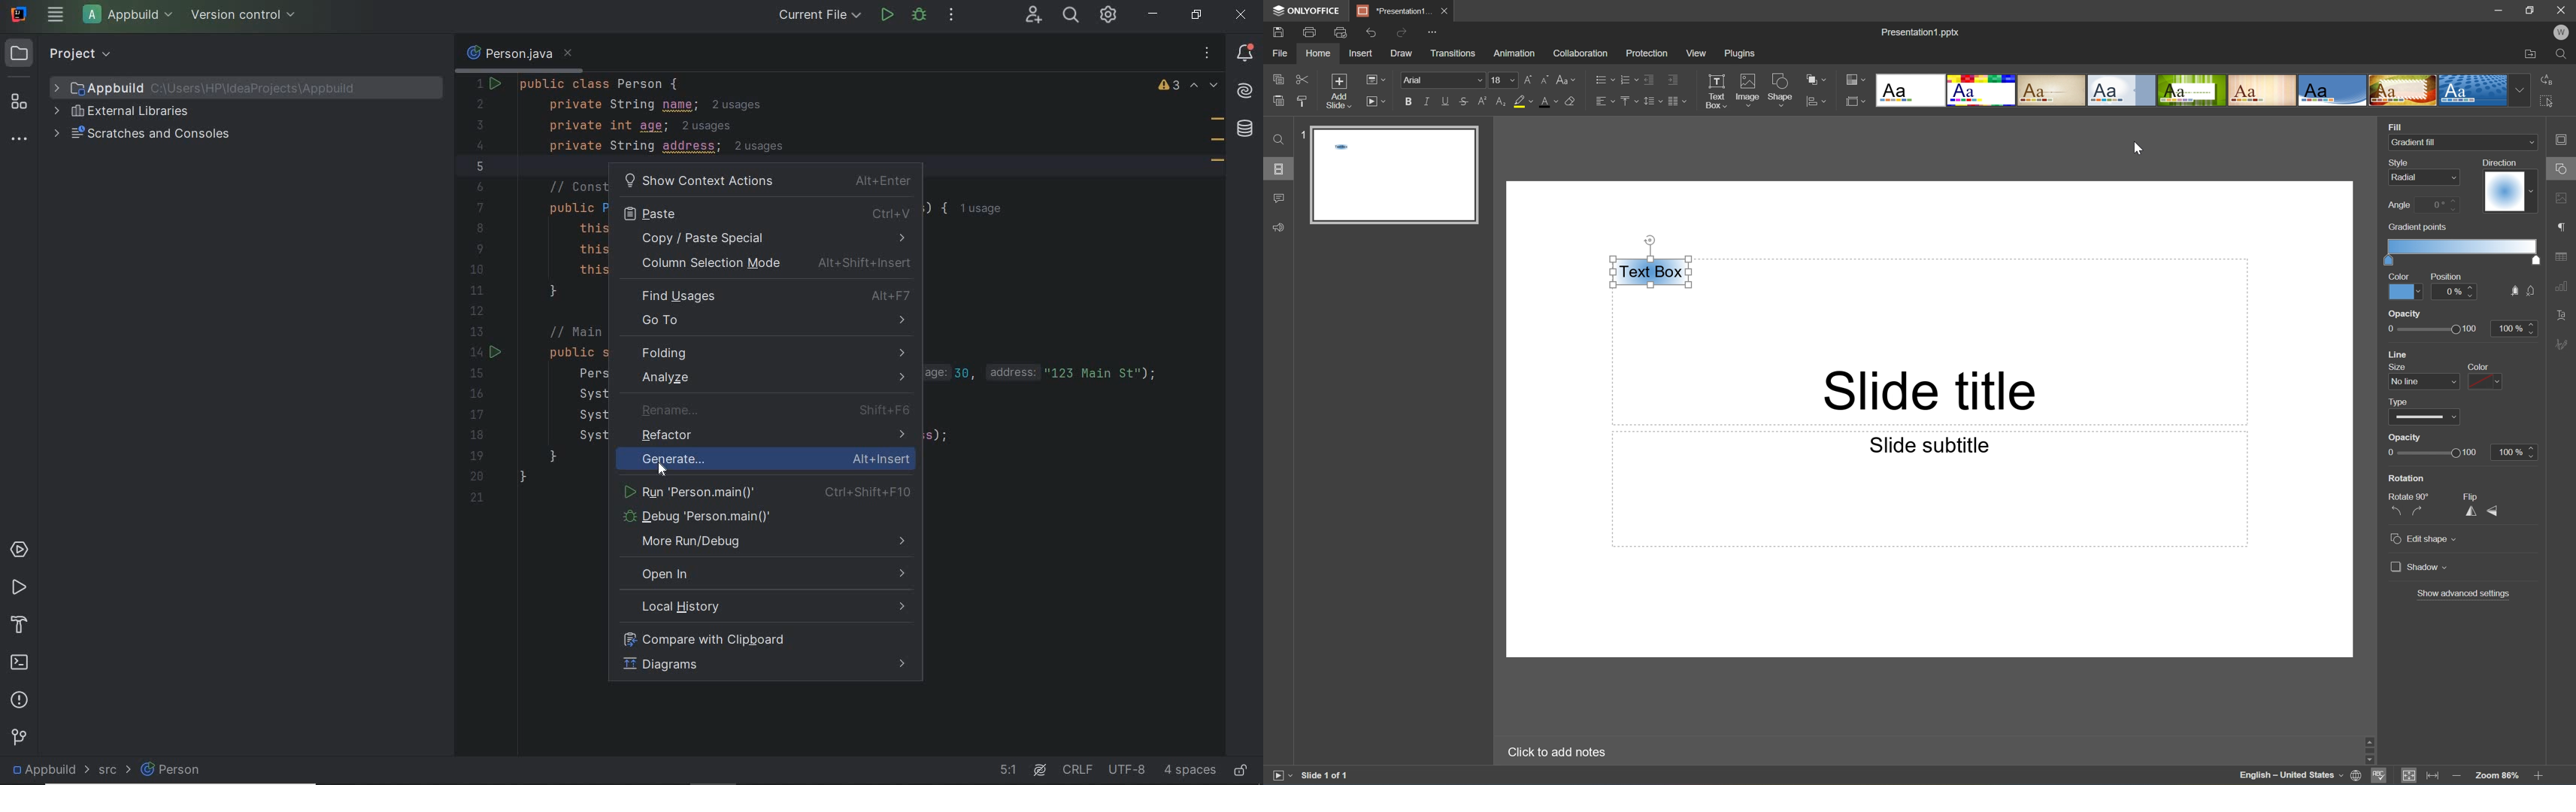  I want to click on build, so click(20, 622).